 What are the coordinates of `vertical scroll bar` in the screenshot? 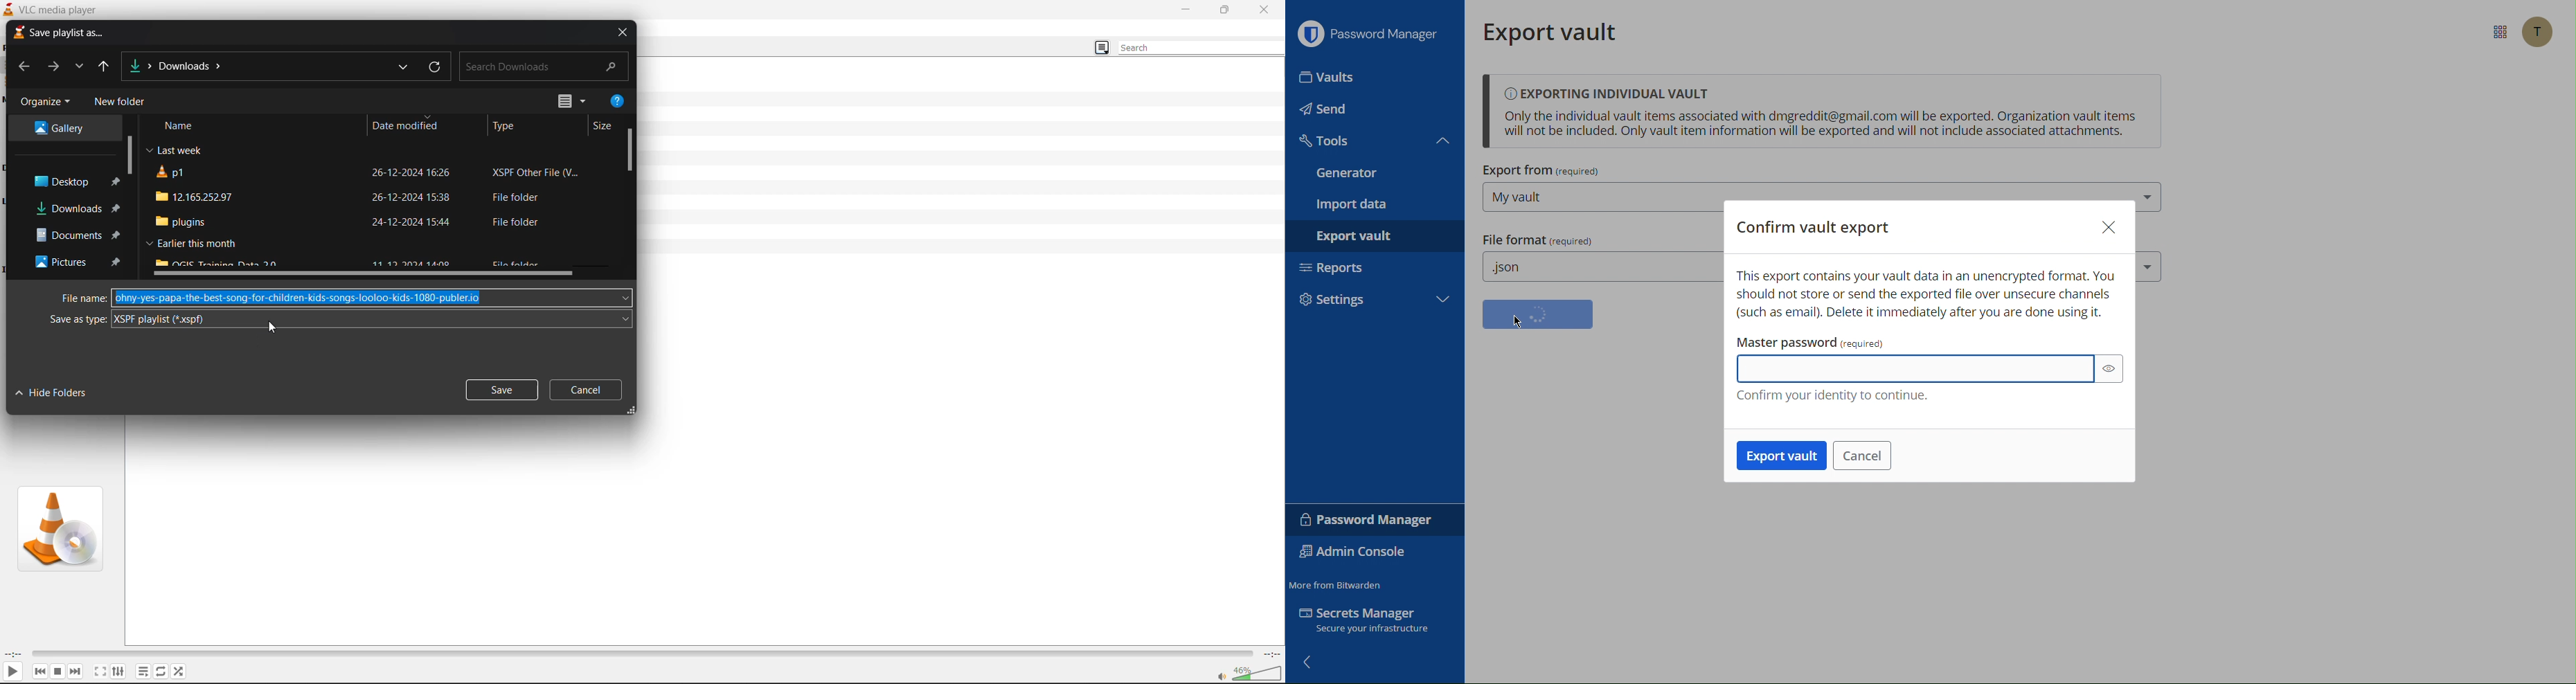 It's located at (631, 150).